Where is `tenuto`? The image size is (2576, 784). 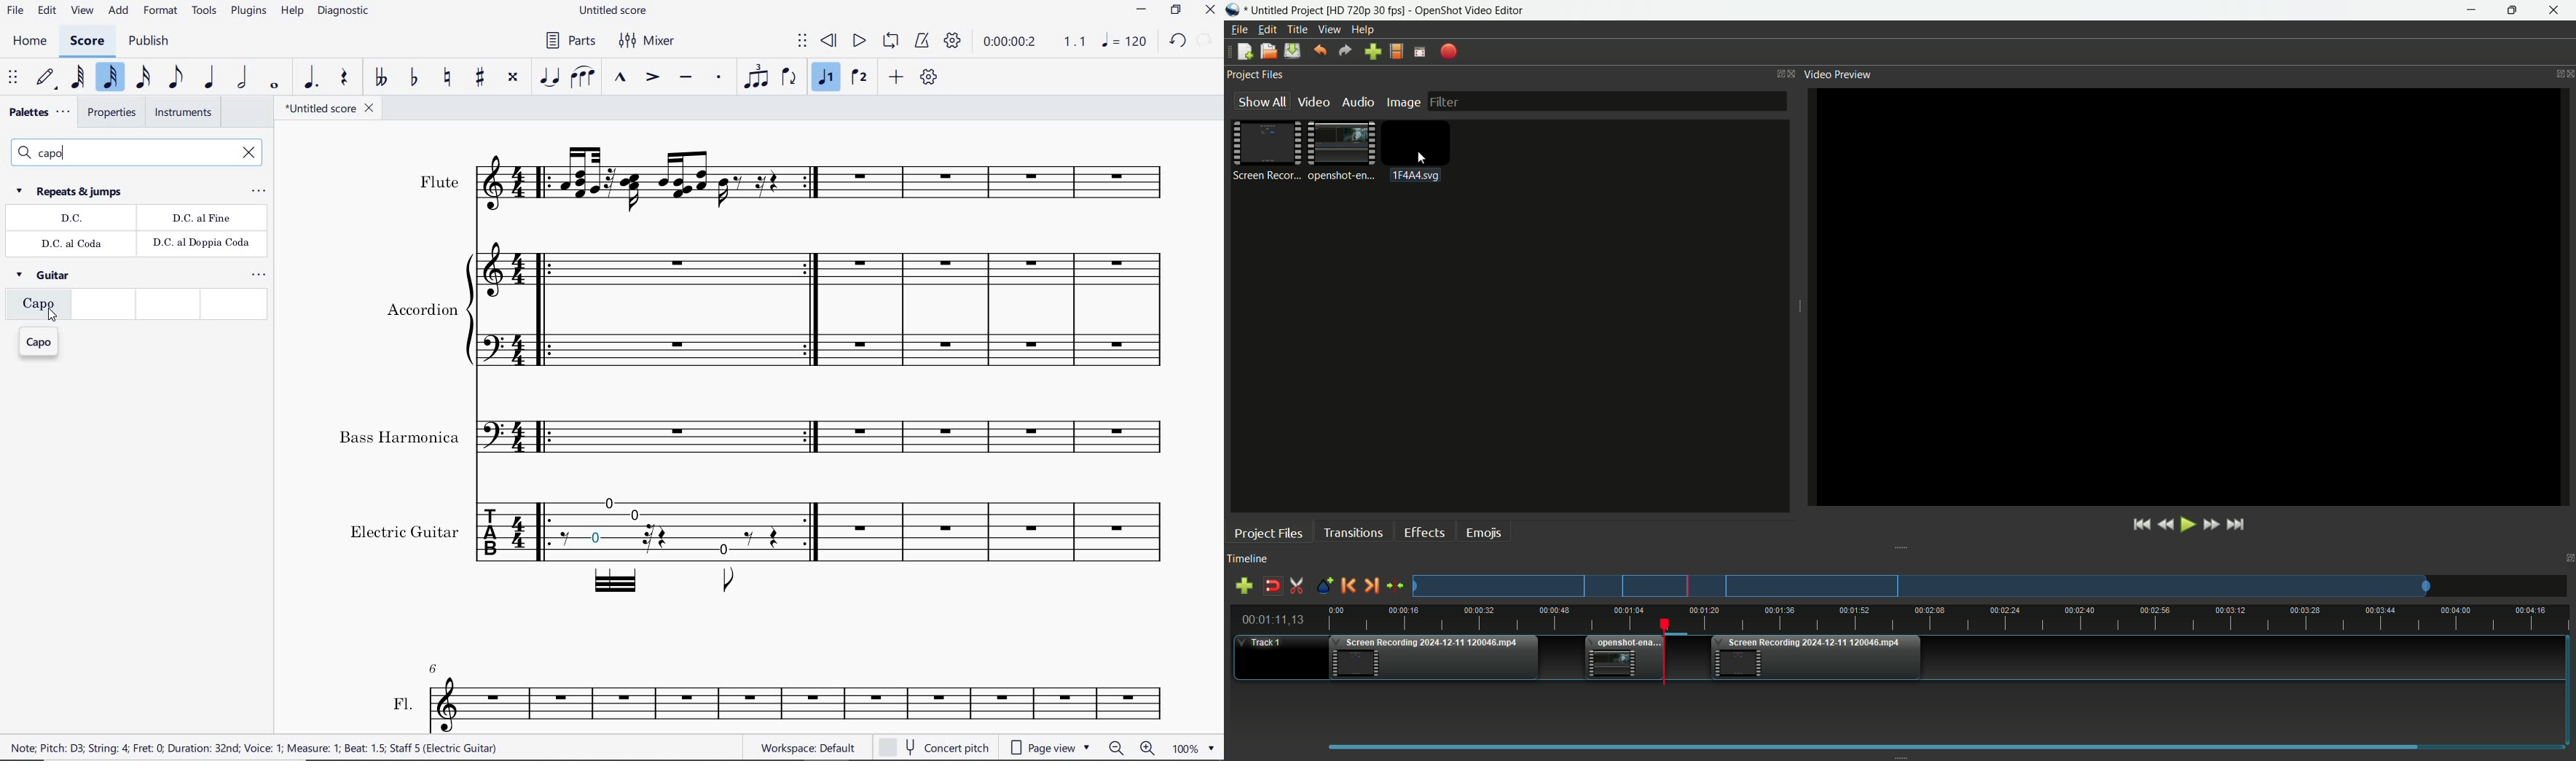 tenuto is located at coordinates (687, 78).